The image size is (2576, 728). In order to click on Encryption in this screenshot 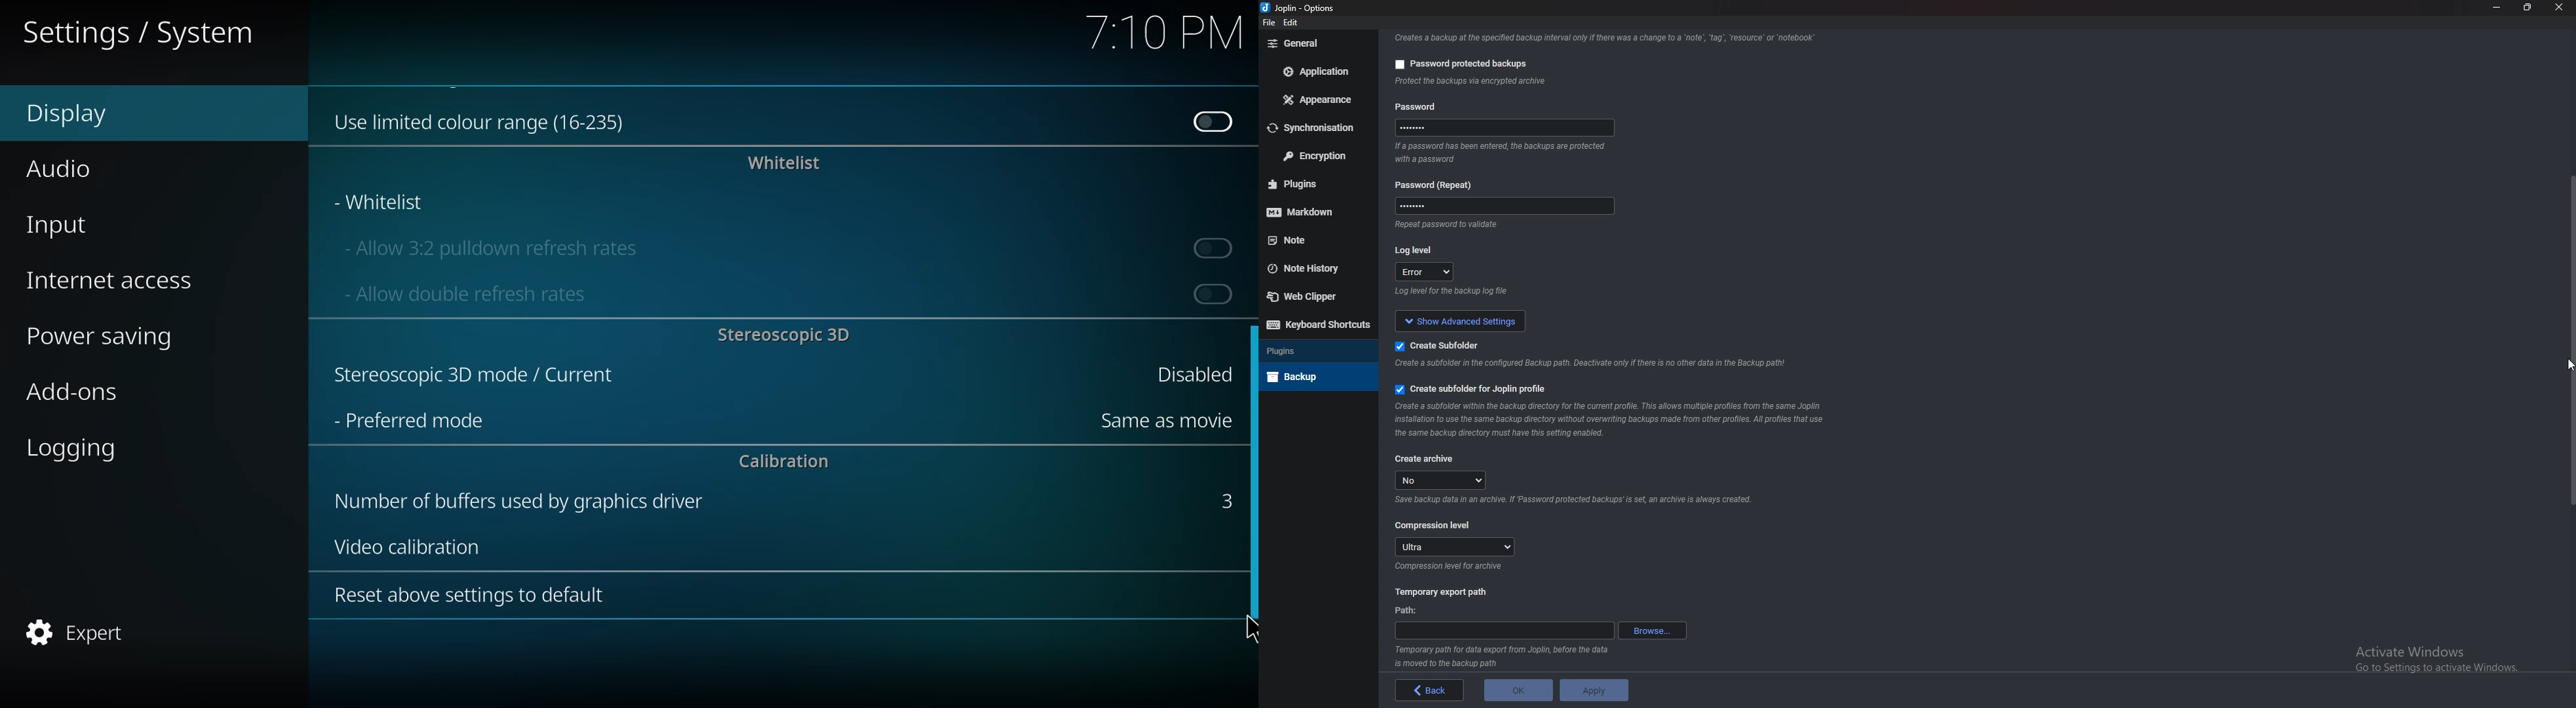, I will do `click(1315, 155)`.